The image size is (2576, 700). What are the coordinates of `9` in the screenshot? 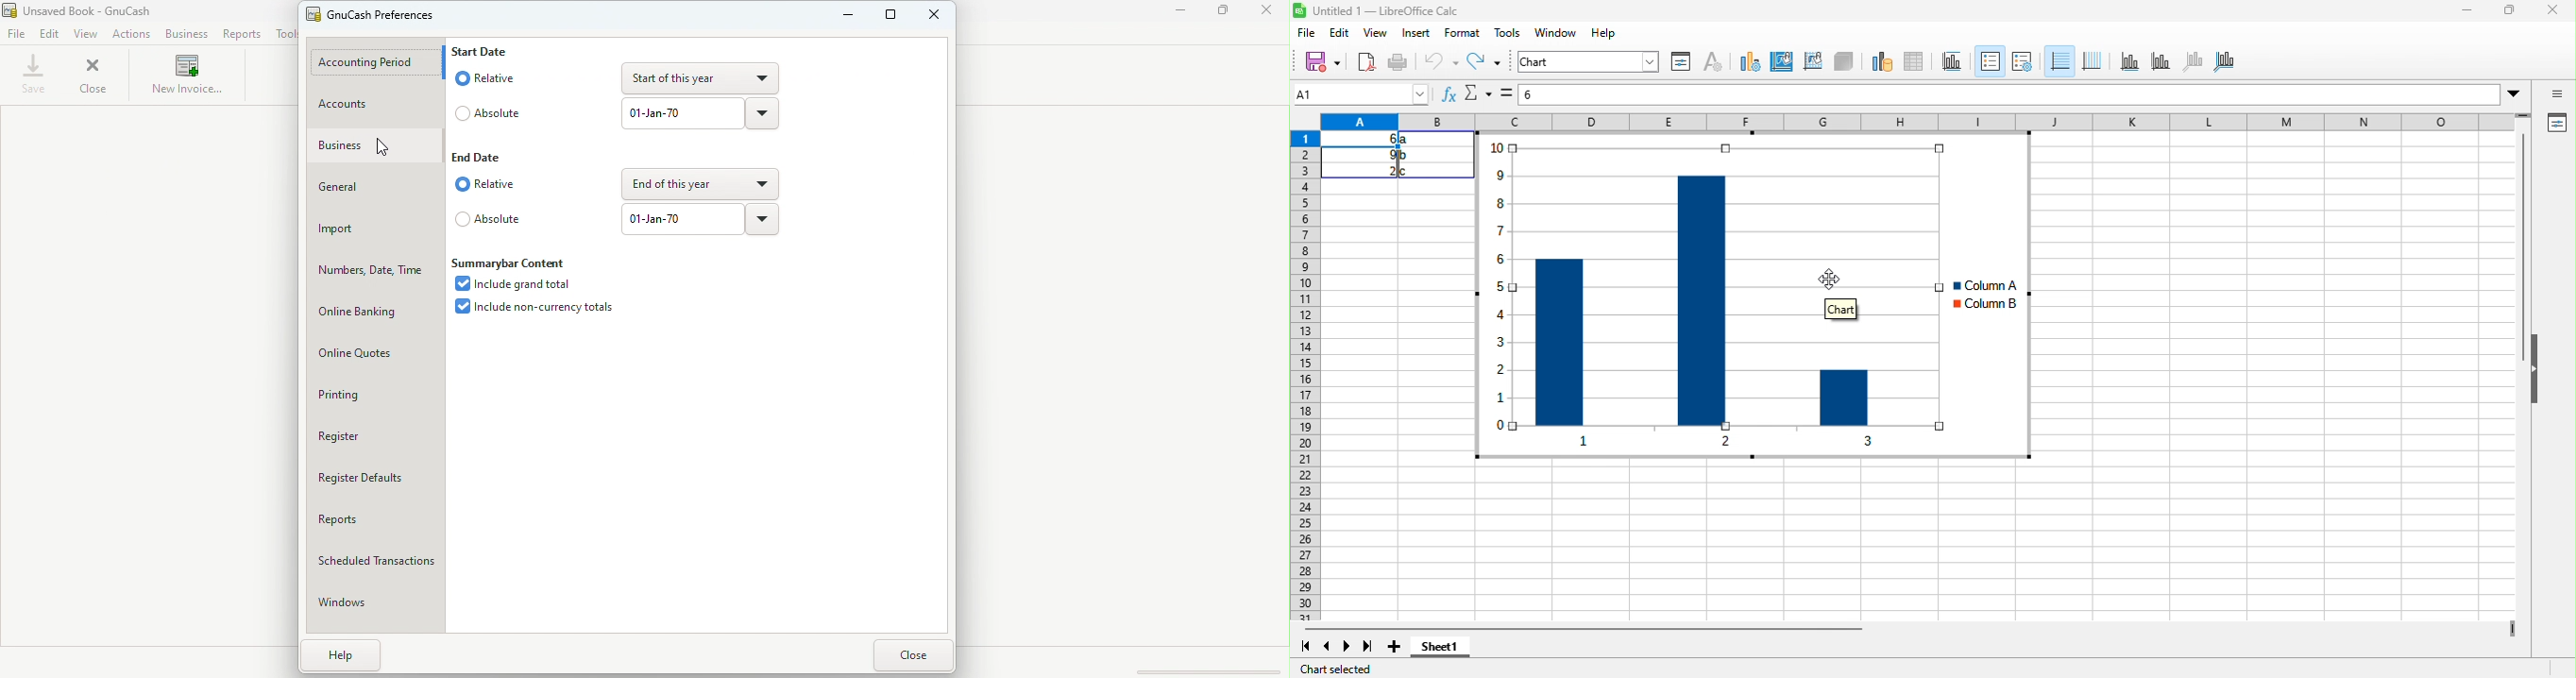 It's located at (1388, 155).